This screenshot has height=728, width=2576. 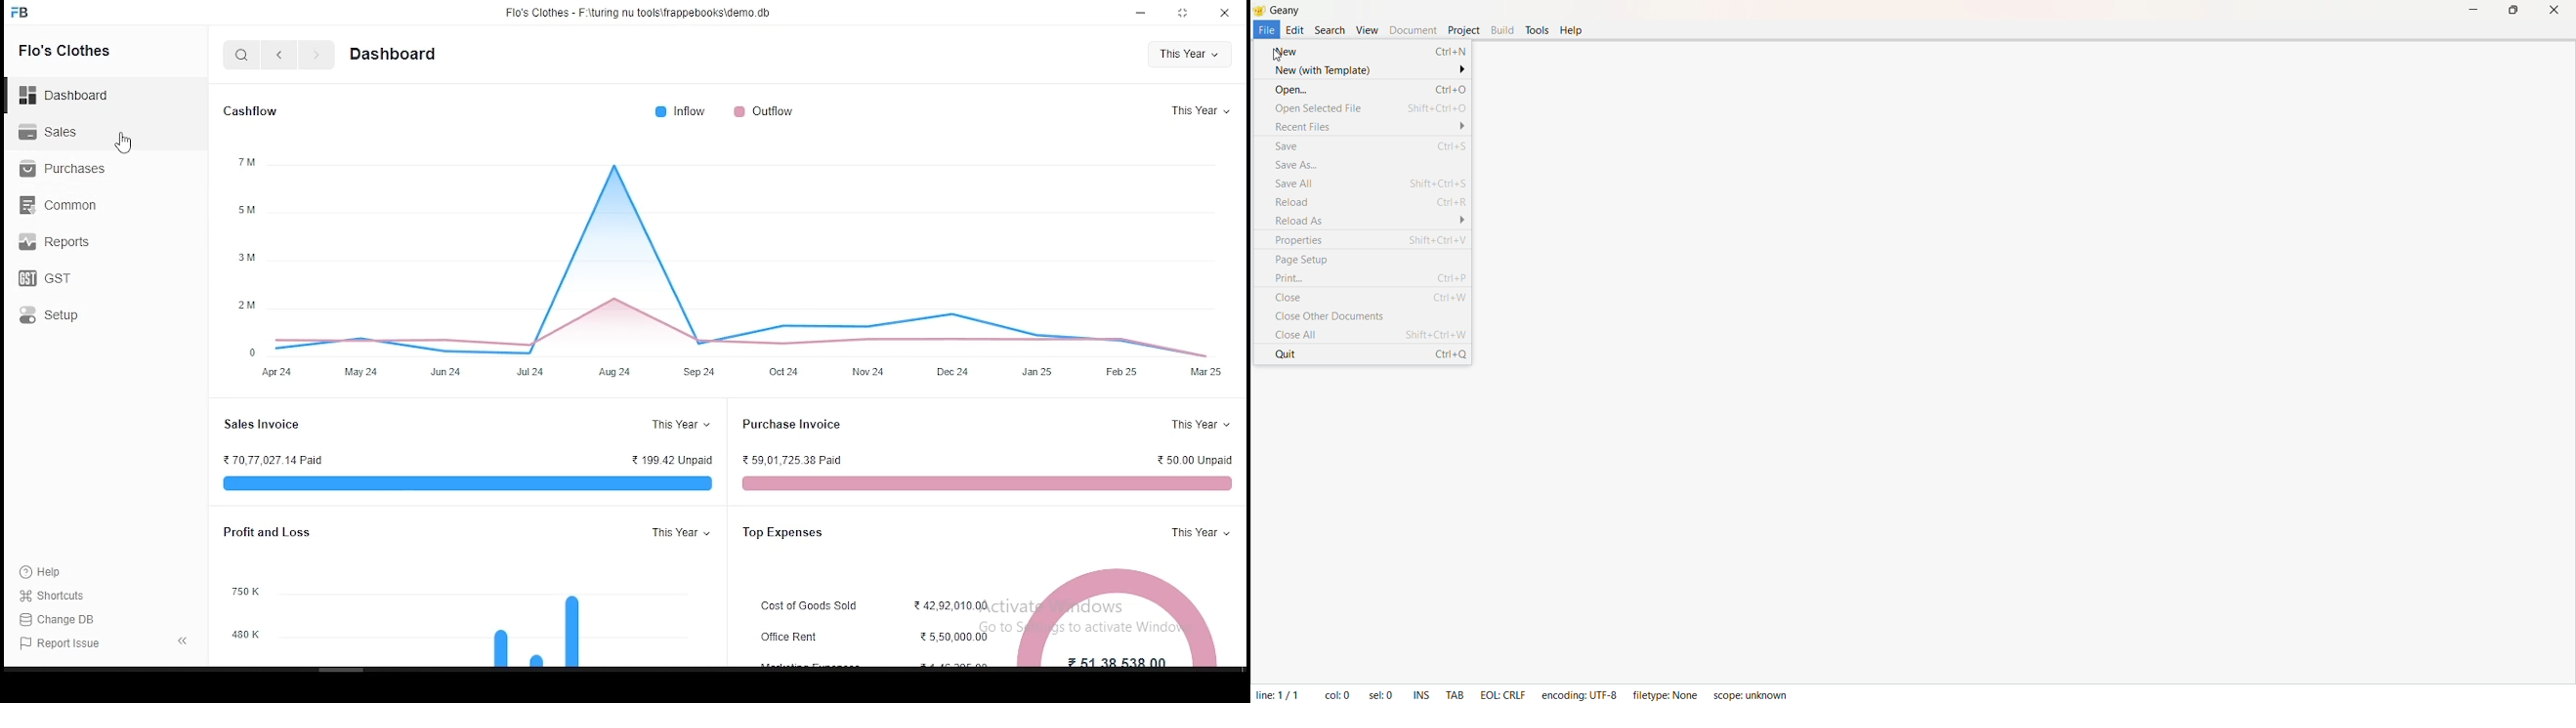 I want to click on col:0, so click(x=1338, y=691).